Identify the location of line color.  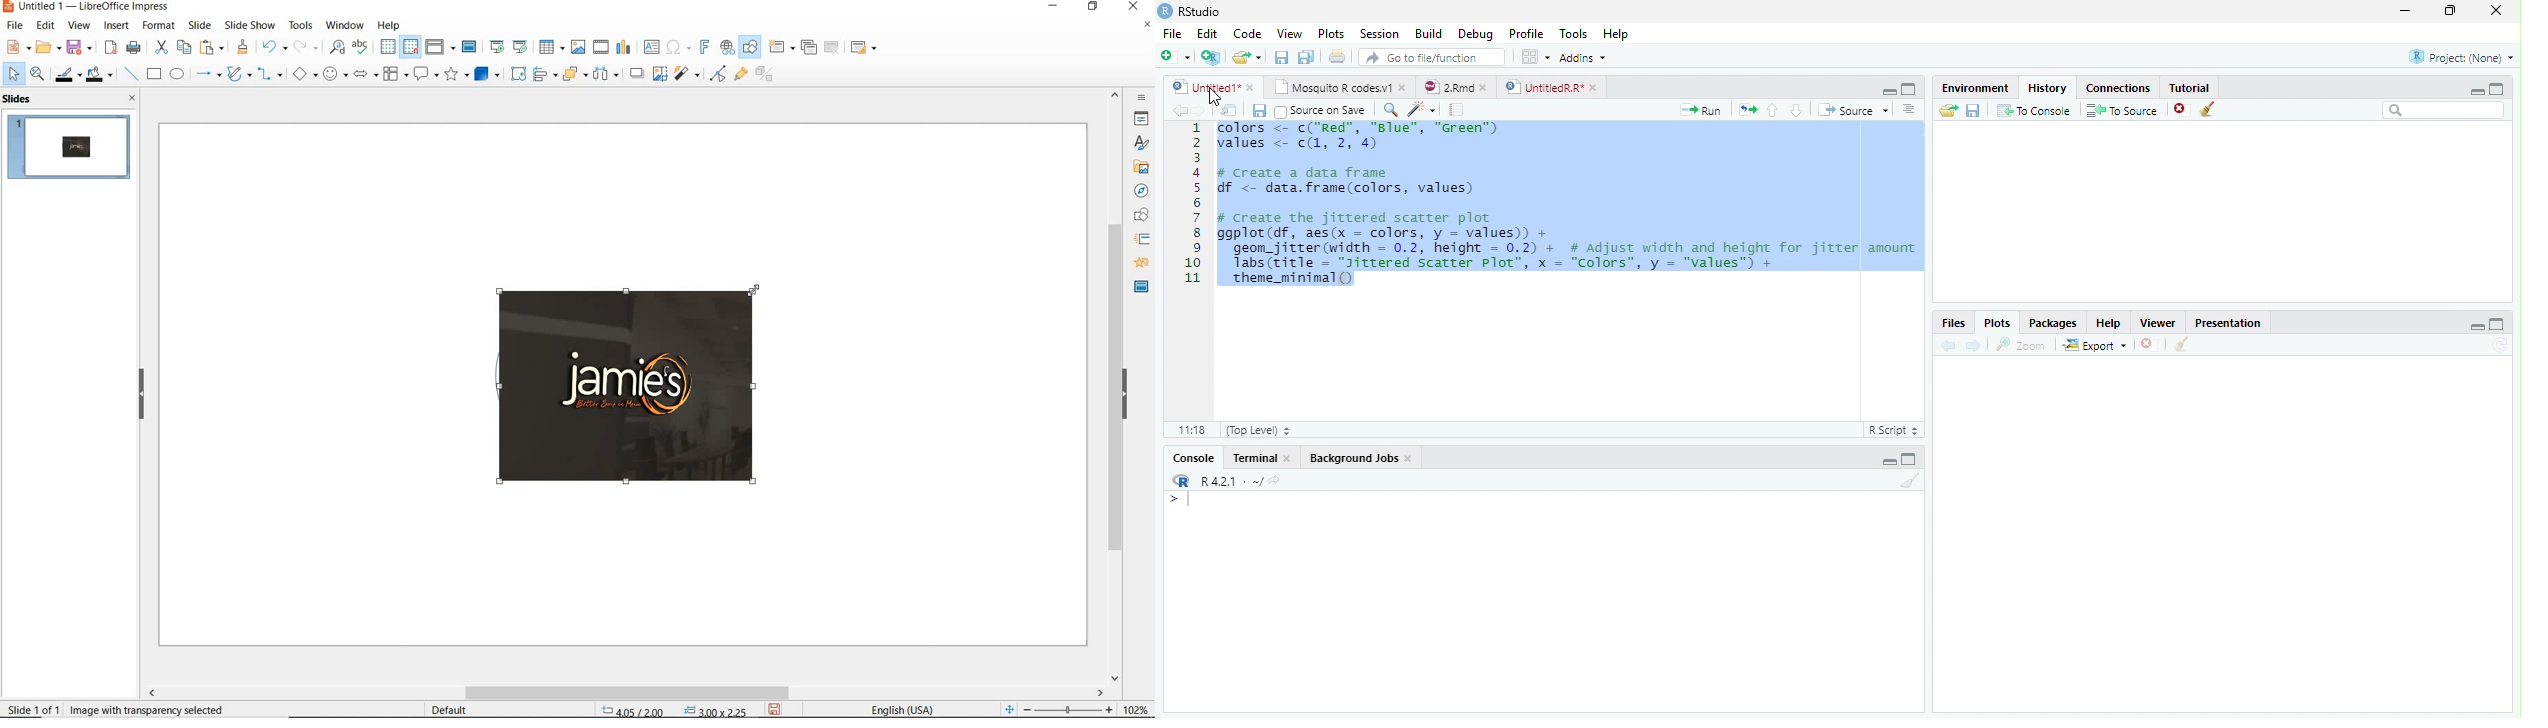
(67, 74).